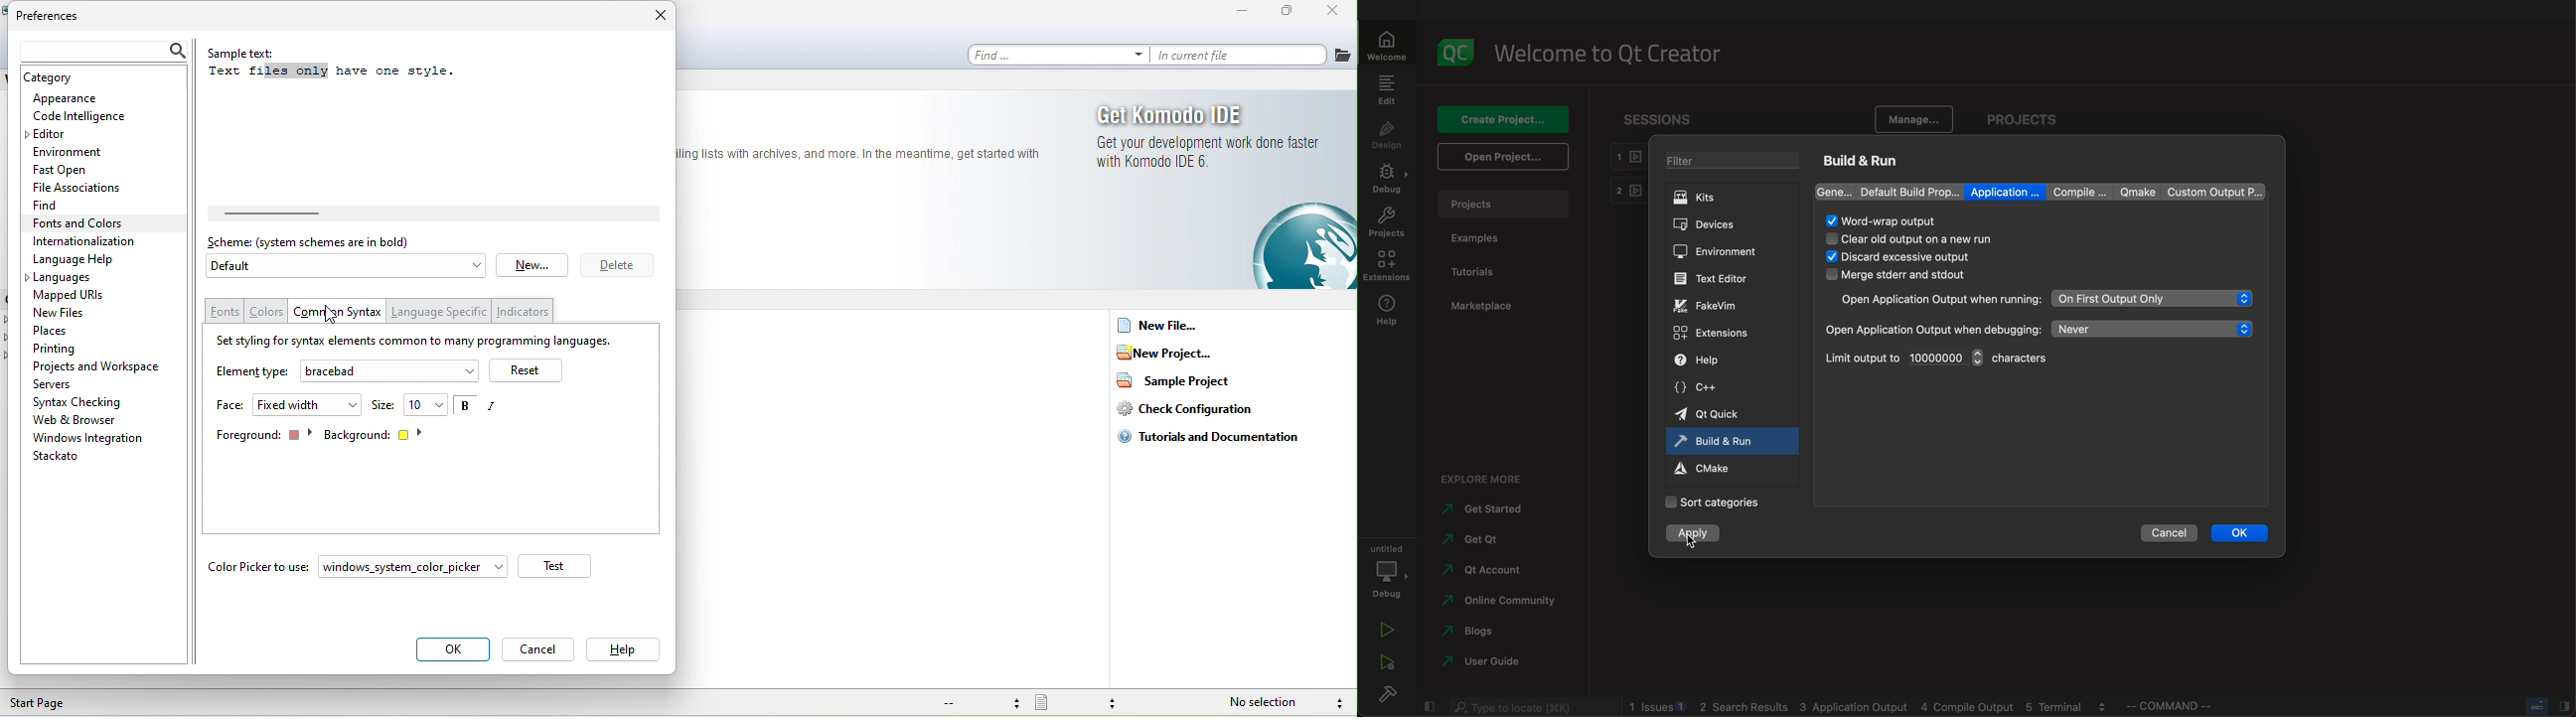 The height and width of the screenshot is (728, 2576). What do you see at coordinates (1382, 312) in the screenshot?
I see `help` at bounding box center [1382, 312].